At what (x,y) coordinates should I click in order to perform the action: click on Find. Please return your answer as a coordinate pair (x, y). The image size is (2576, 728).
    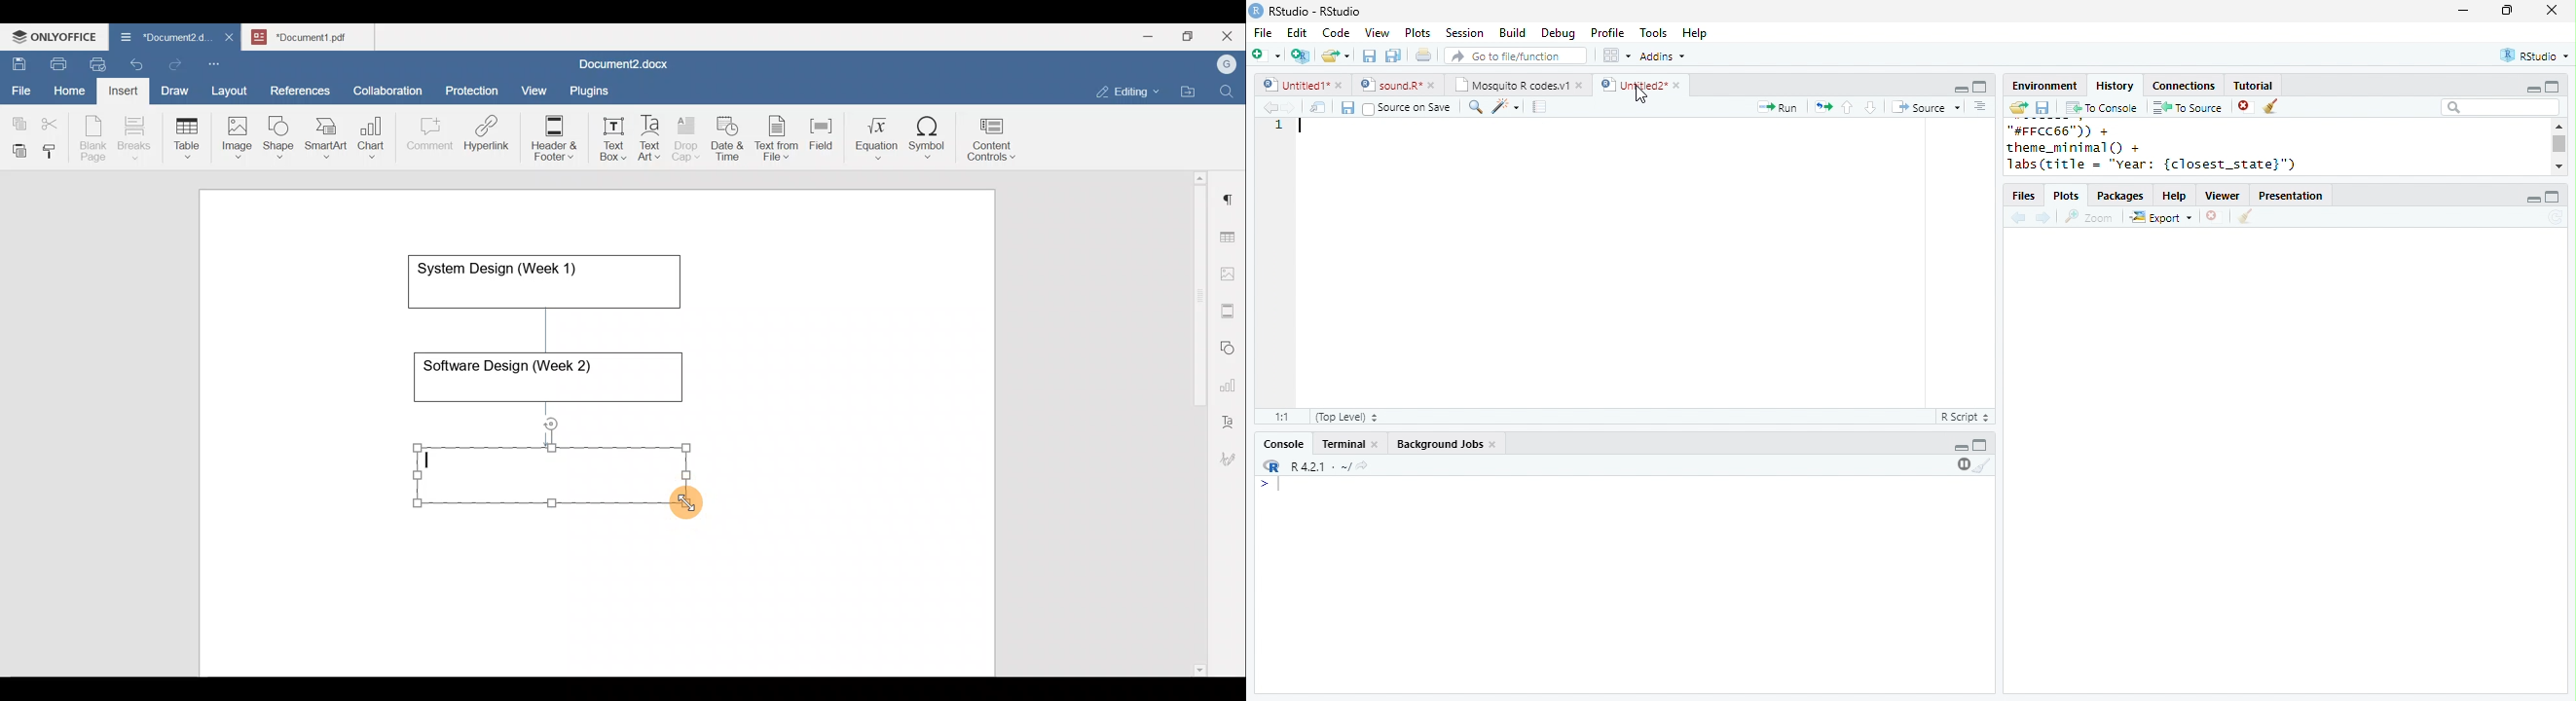
    Looking at the image, I should click on (1228, 92).